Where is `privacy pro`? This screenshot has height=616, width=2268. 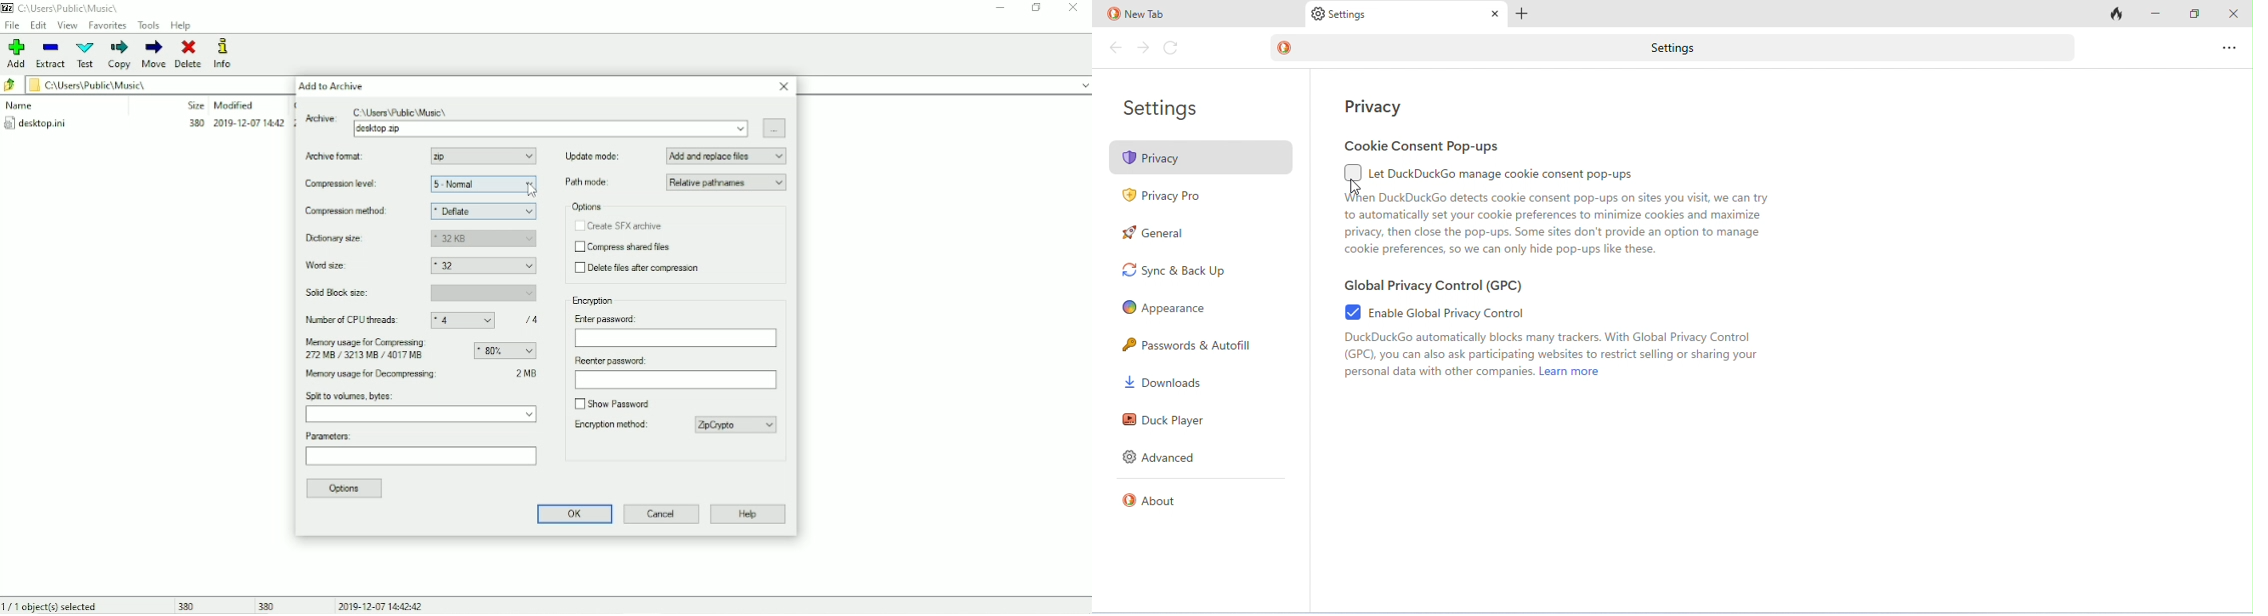 privacy pro is located at coordinates (1164, 198).